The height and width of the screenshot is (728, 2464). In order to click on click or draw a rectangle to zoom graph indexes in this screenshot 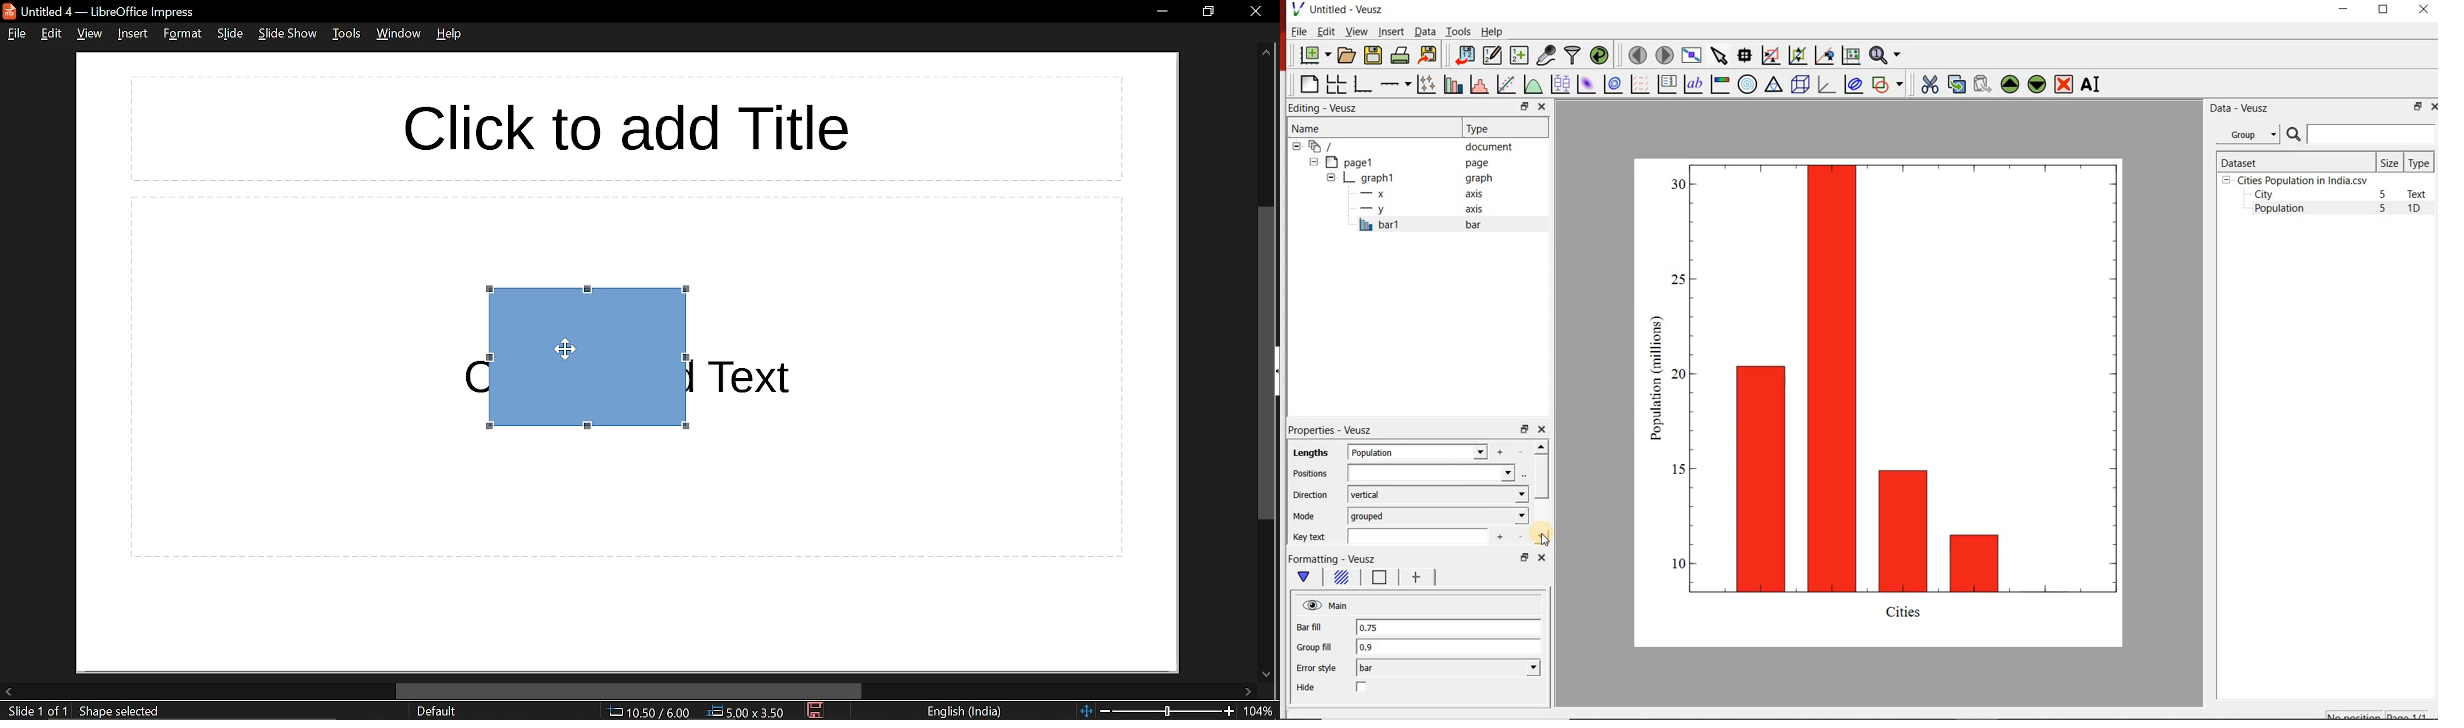, I will do `click(1770, 54)`.